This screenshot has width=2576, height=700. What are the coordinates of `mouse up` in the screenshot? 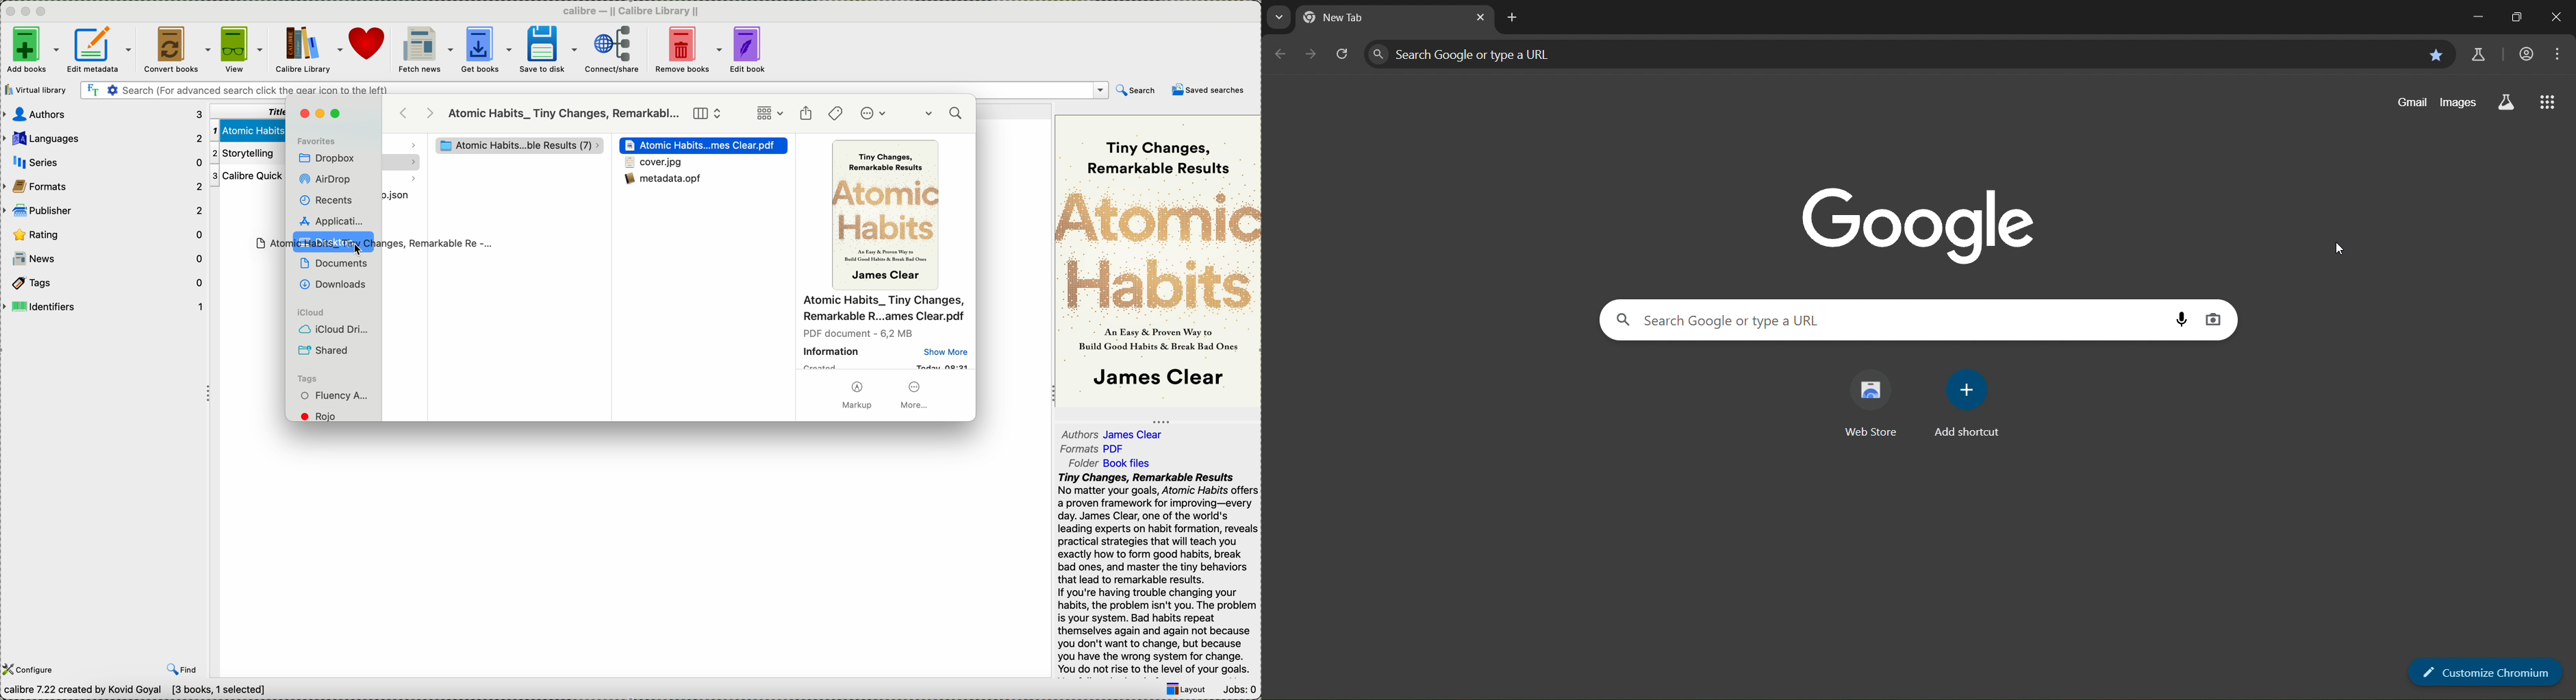 It's located at (371, 243).